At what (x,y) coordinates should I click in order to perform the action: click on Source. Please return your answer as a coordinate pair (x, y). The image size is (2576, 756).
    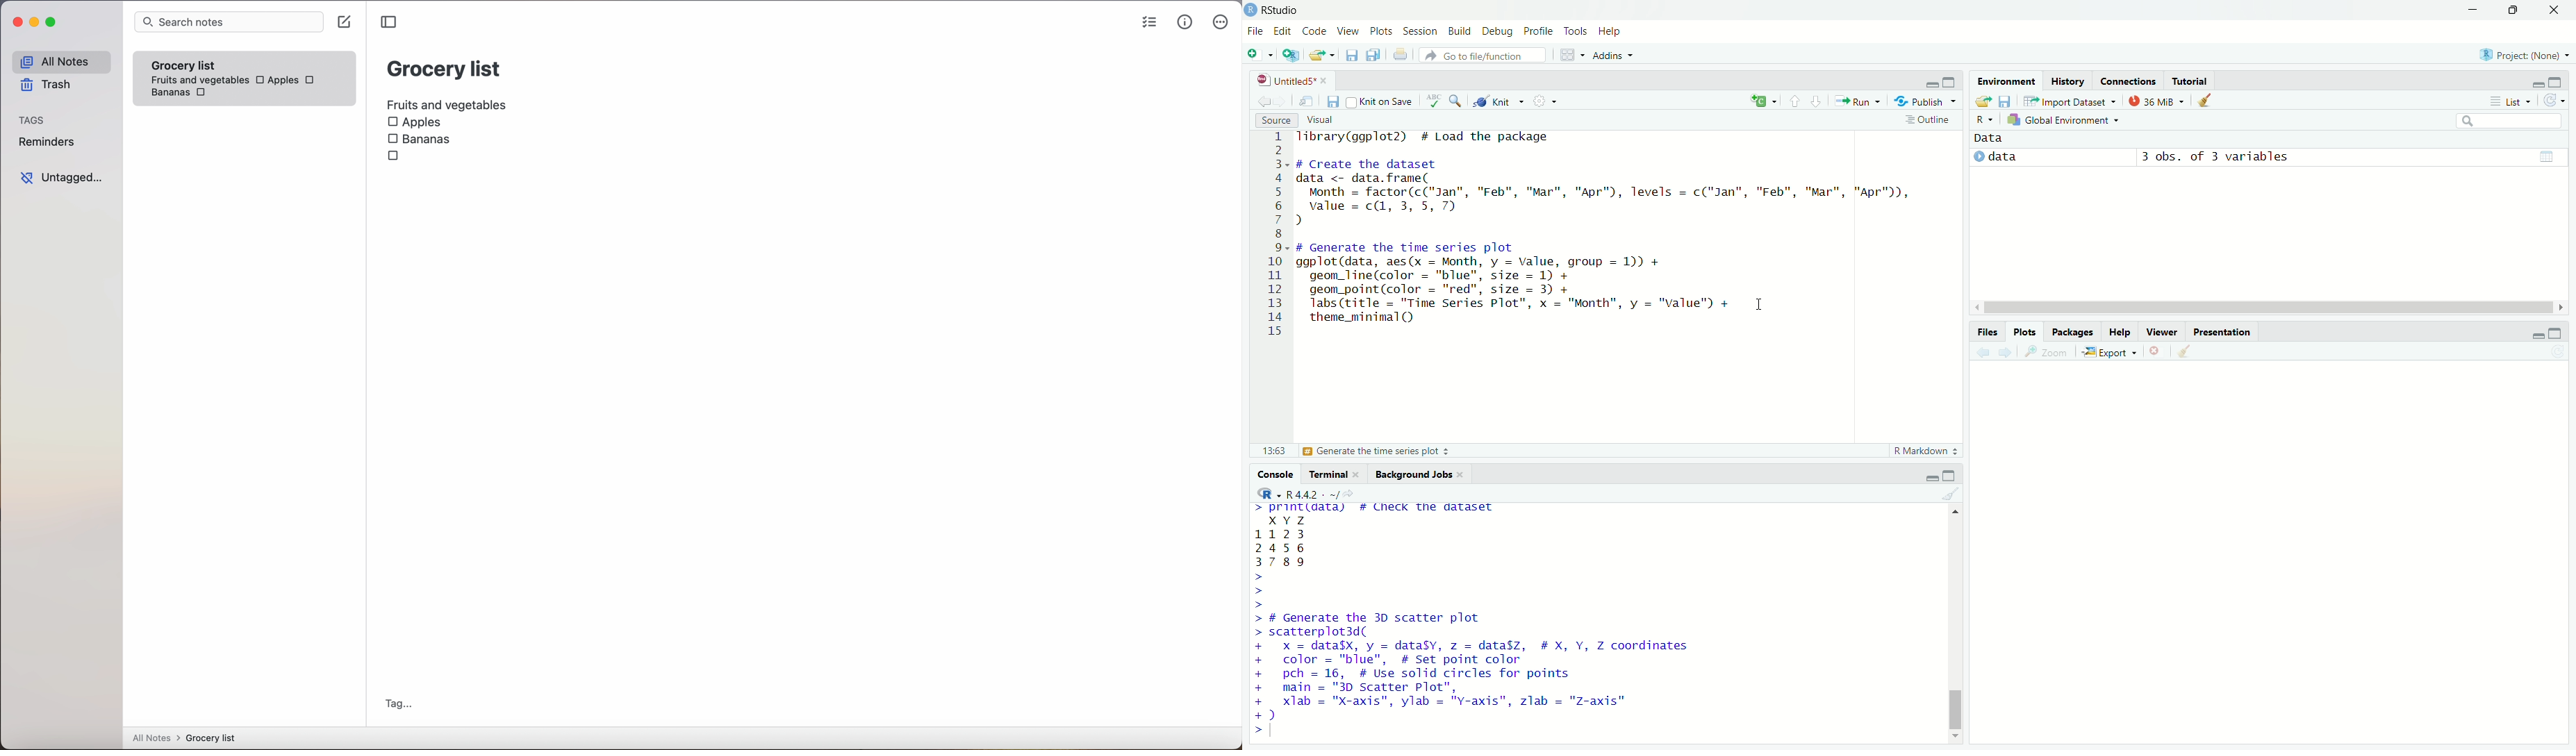
    Looking at the image, I should click on (1275, 119).